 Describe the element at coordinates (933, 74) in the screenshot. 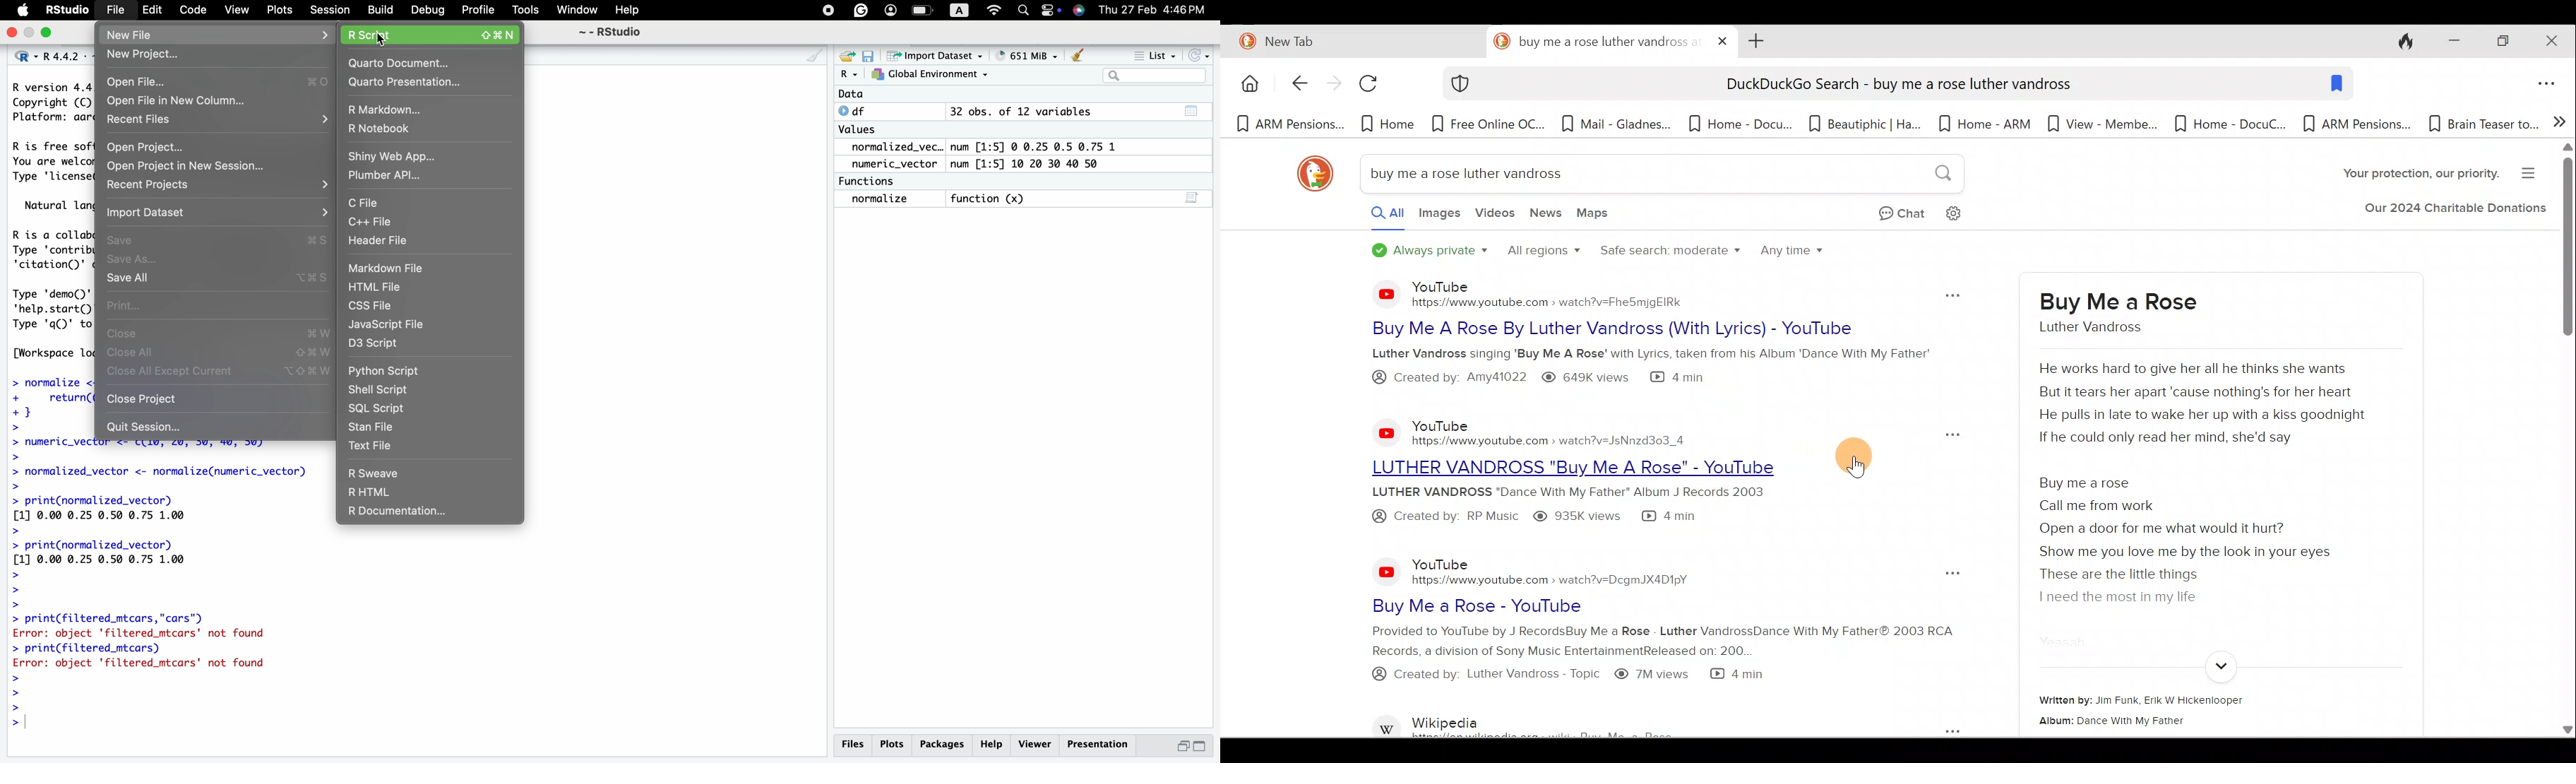

I see `7} Global Environment ~` at that location.